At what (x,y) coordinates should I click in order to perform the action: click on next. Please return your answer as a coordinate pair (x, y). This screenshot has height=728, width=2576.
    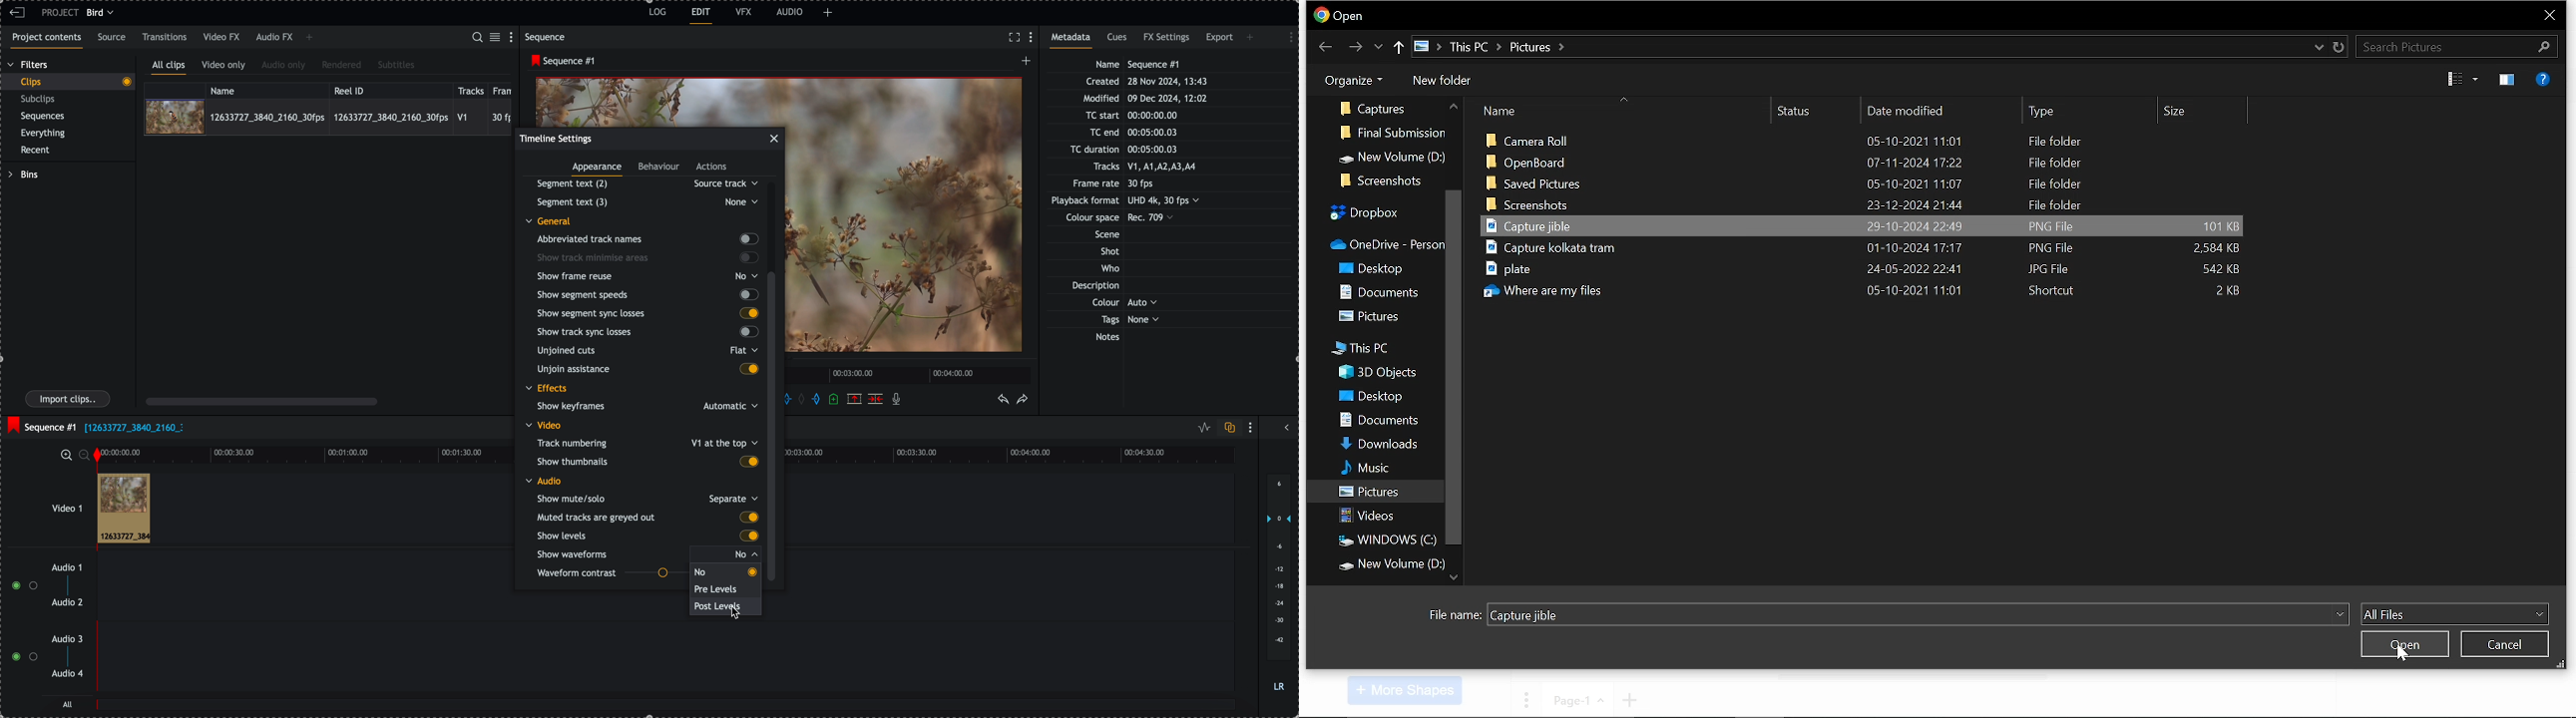
    Looking at the image, I should click on (1357, 47).